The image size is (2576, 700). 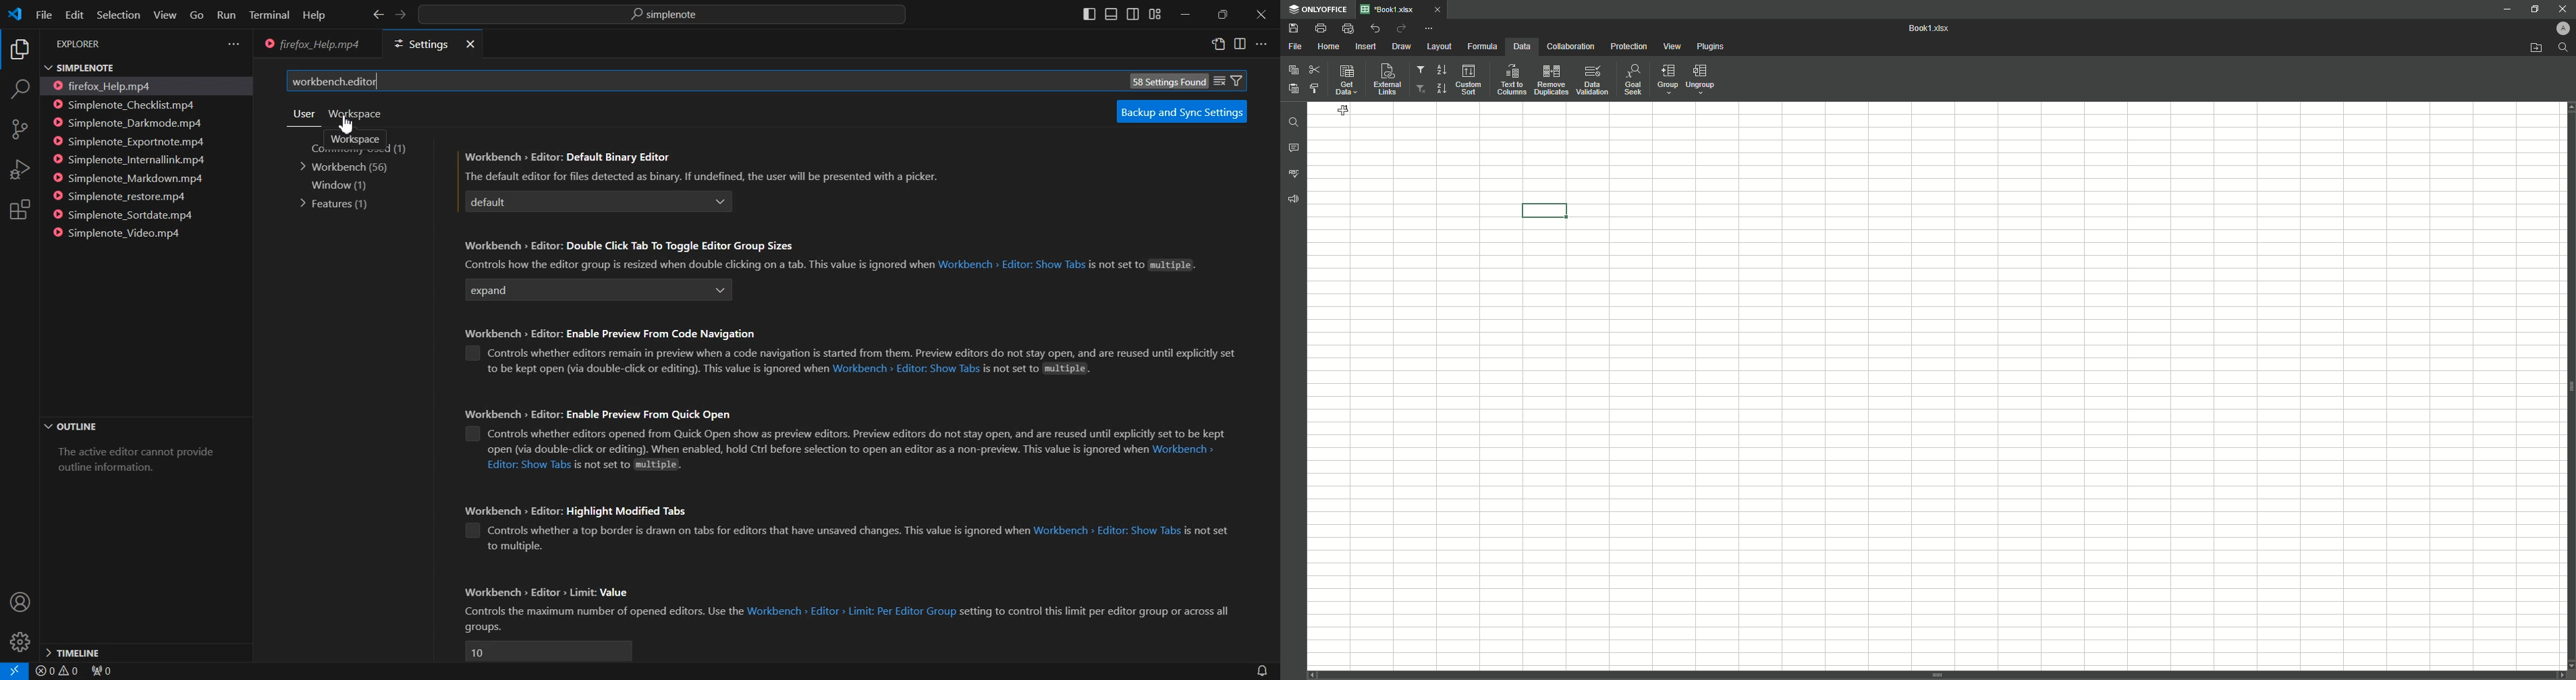 What do you see at coordinates (1551, 80) in the screenshot?
I see `Remove Duplicates` at bounding box center [1551, 80].